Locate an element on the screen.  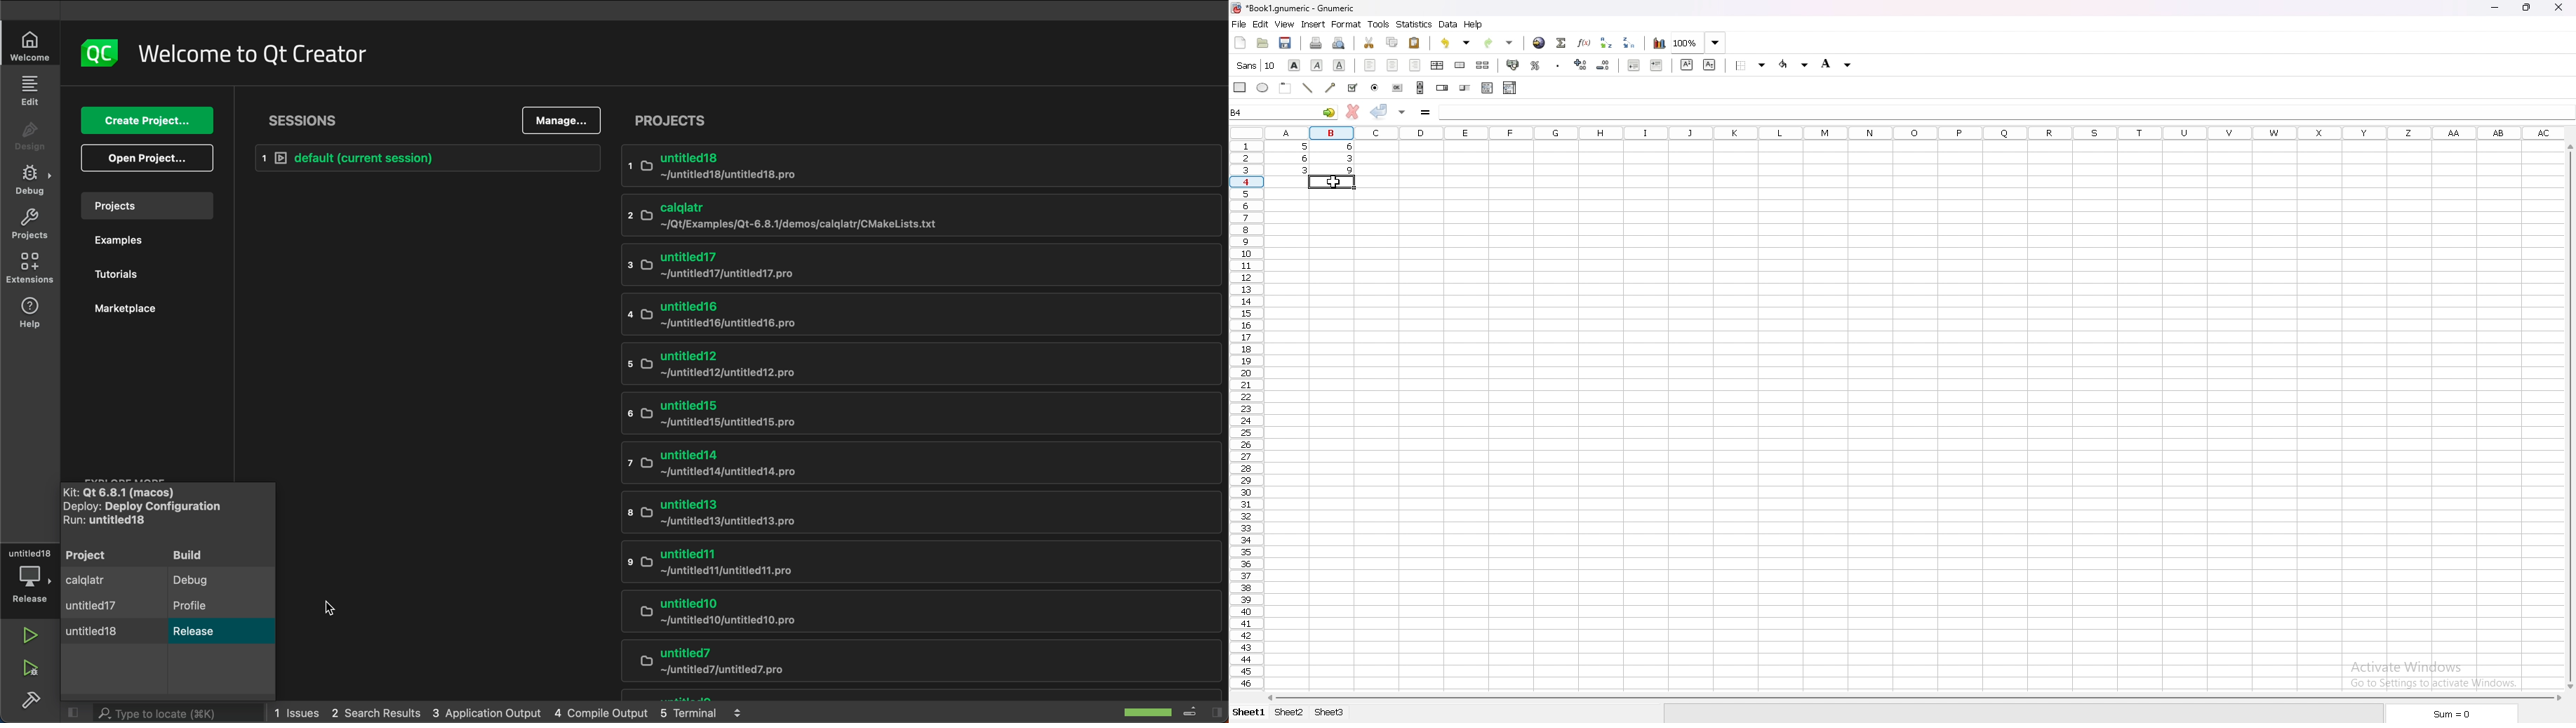
resize is located at coordinates (2526, 8).